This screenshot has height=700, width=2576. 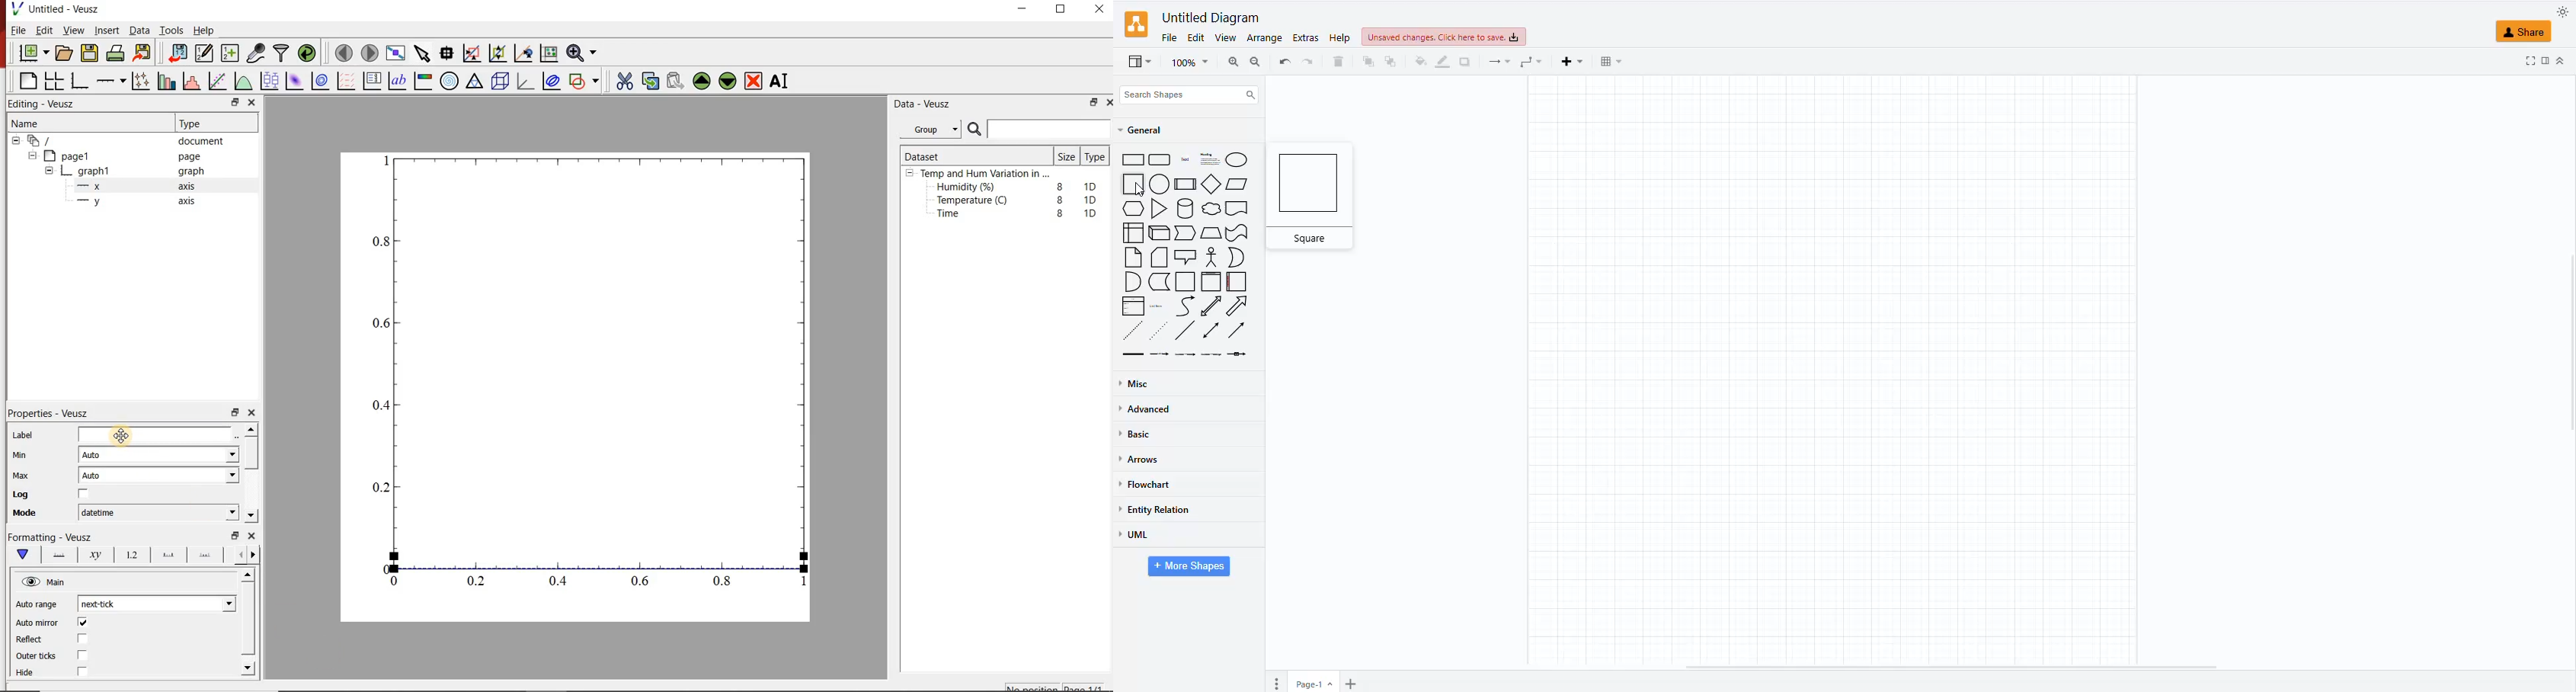 I want to click on 0.6, so click(x=380, y=327).